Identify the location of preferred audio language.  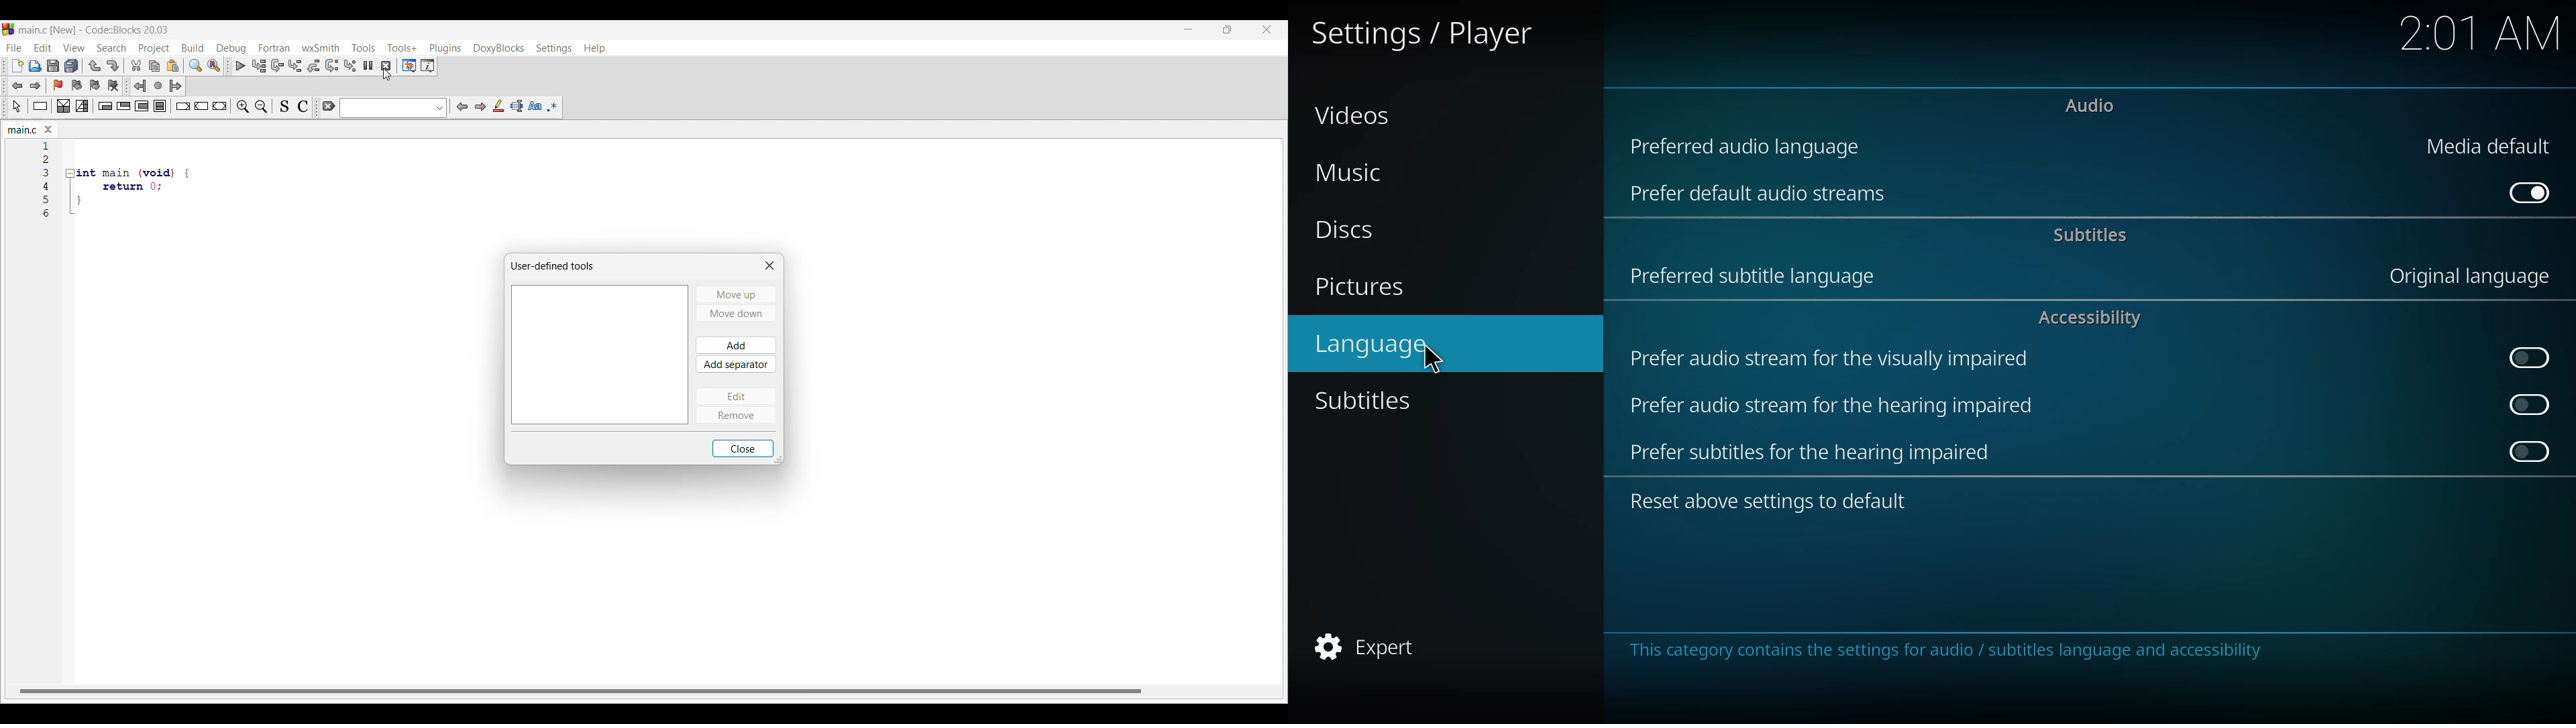
(1747, 146).